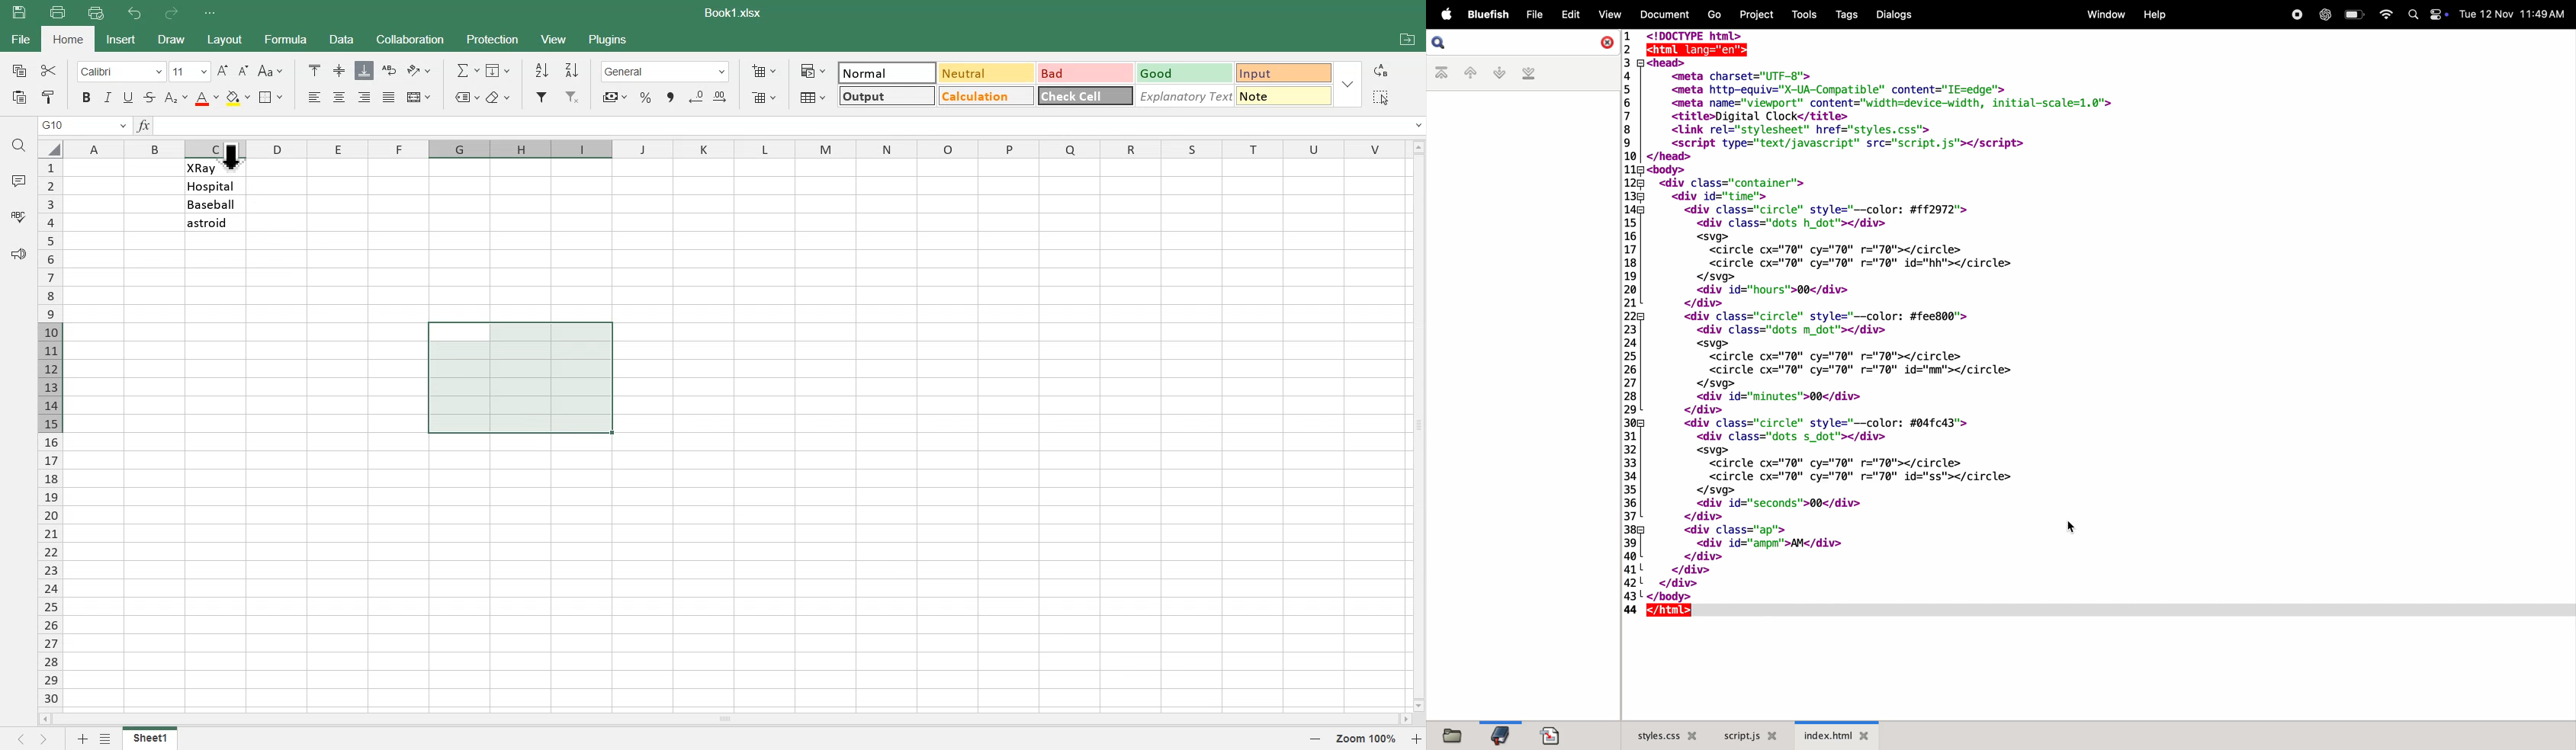 This screenshot has height=756, width=2576. I want to click on  Align Left, so click(316, 97).